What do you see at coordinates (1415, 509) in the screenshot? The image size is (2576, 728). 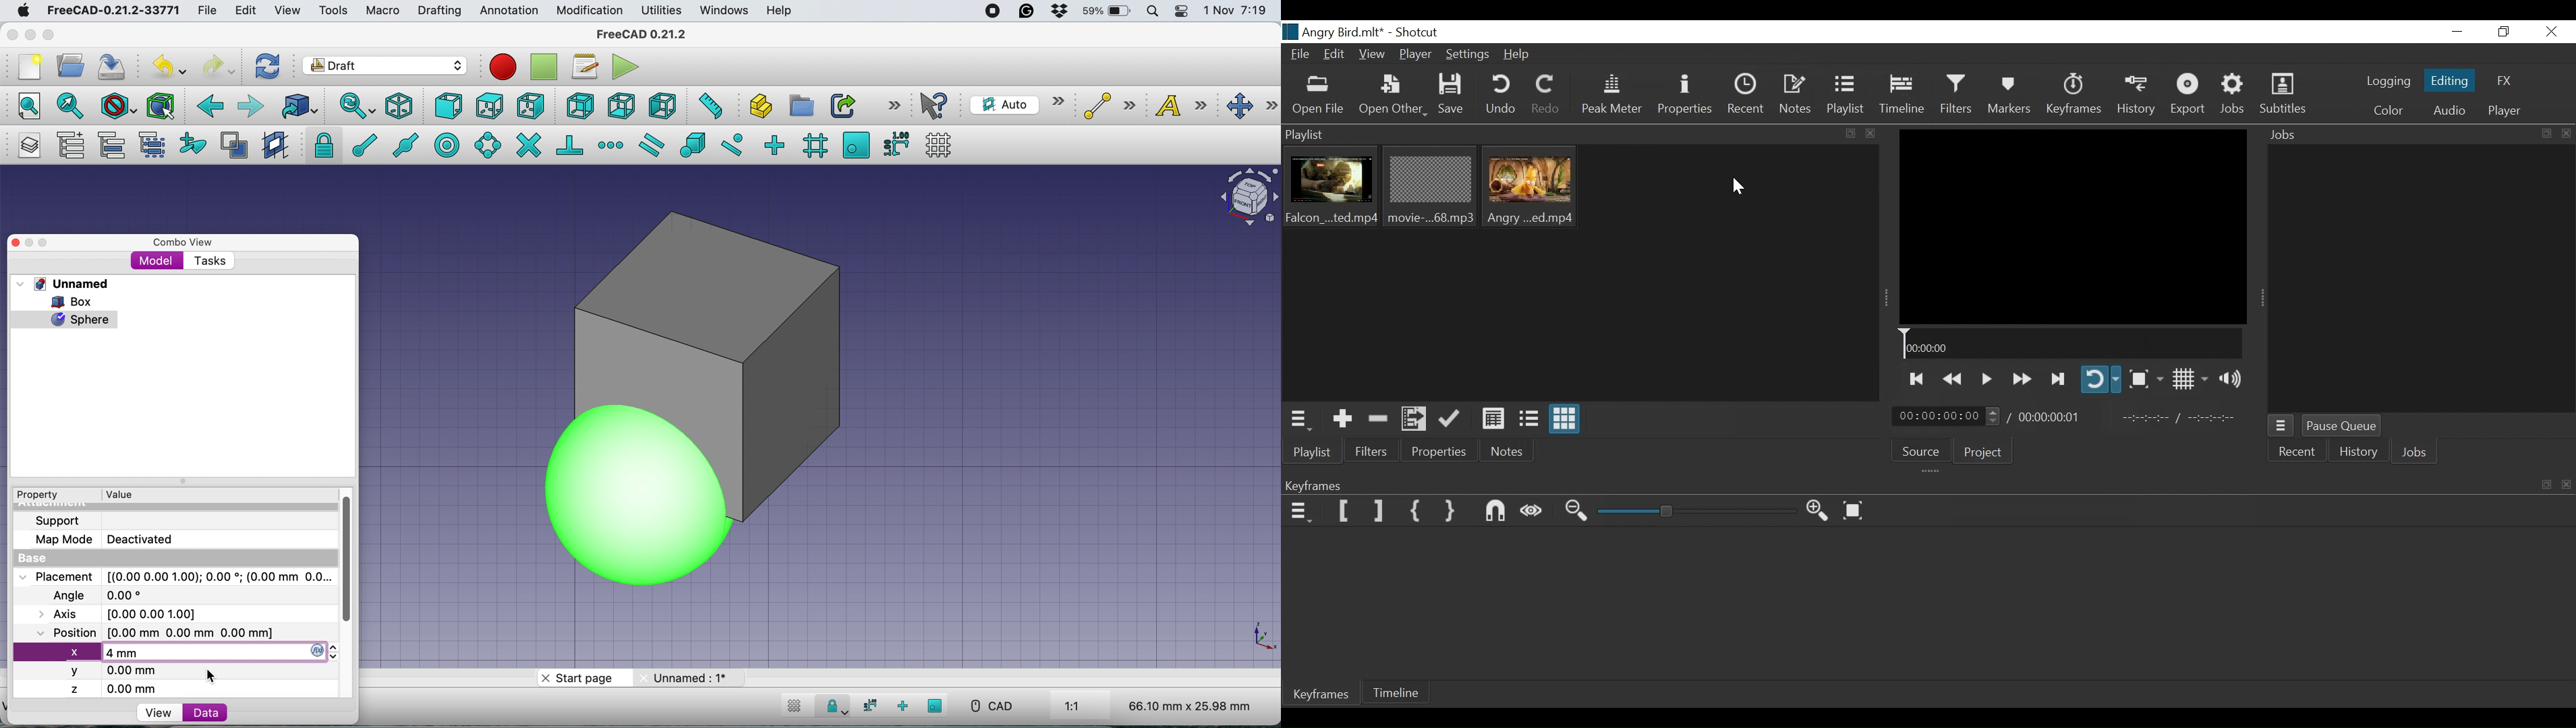 I see `Set First Simple Keyframe` at bounding box center [1415, 509].